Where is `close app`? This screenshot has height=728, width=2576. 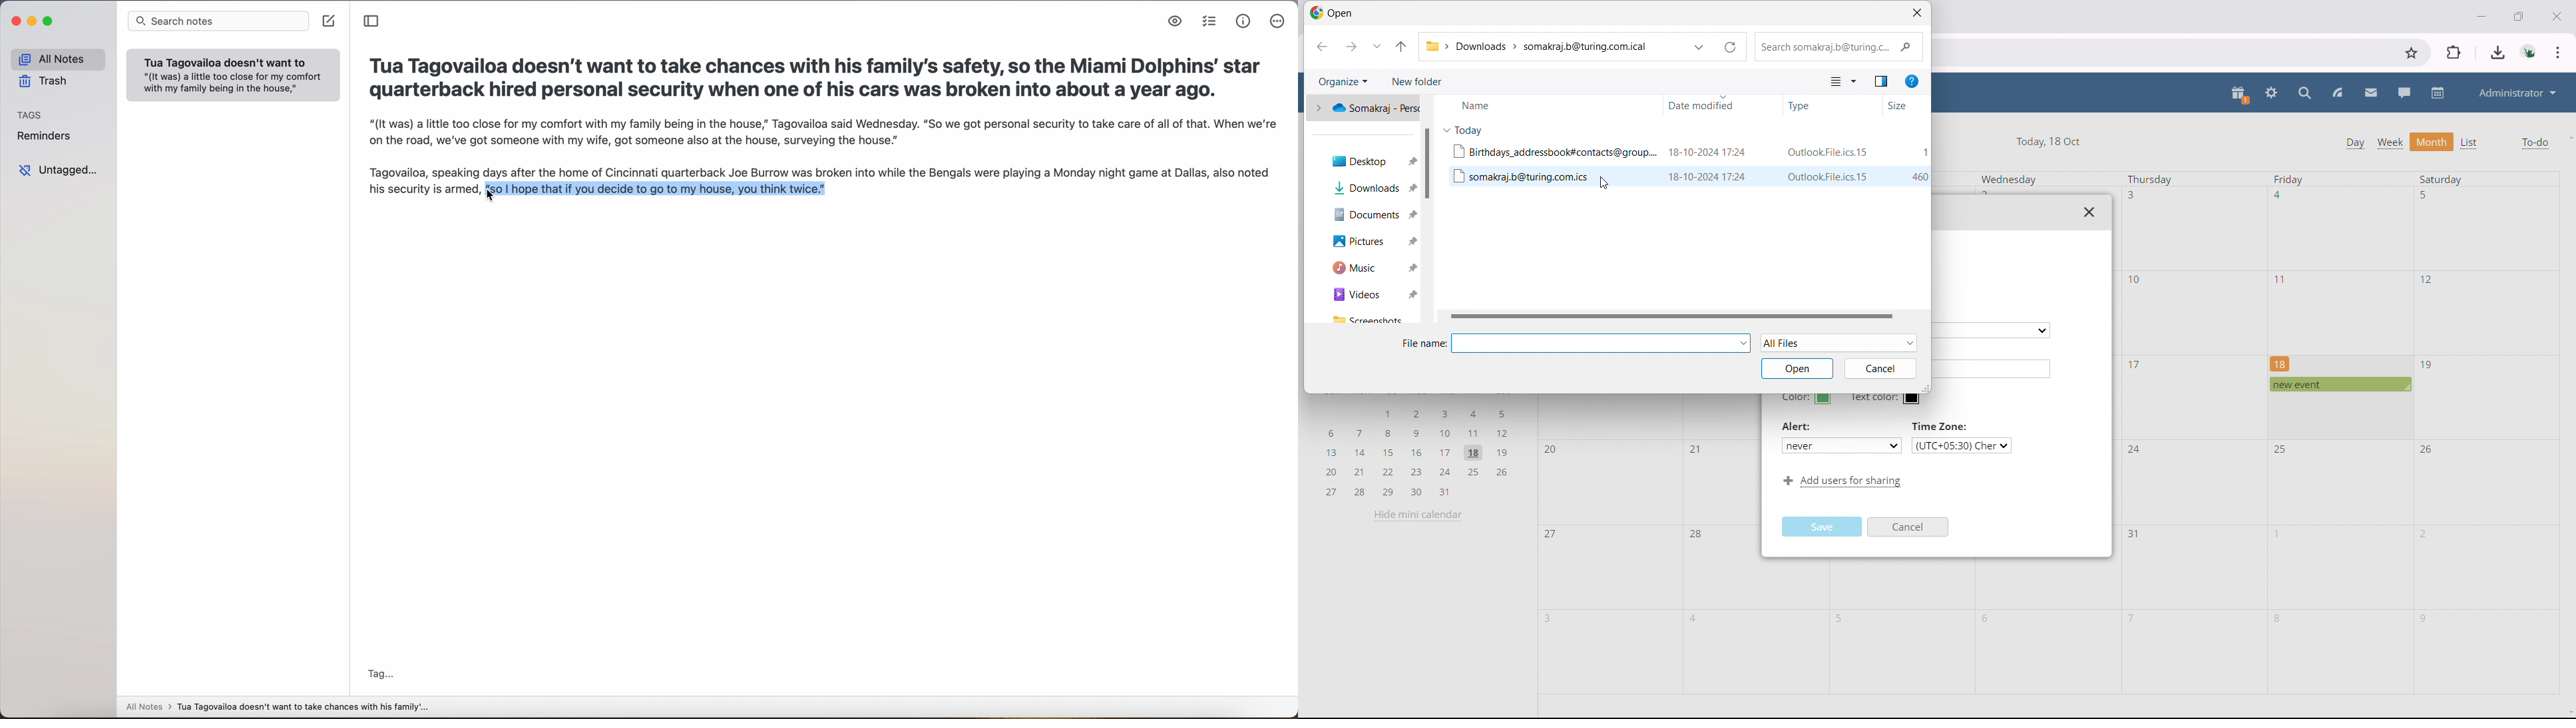 close app is located at coordinates (14, 22).